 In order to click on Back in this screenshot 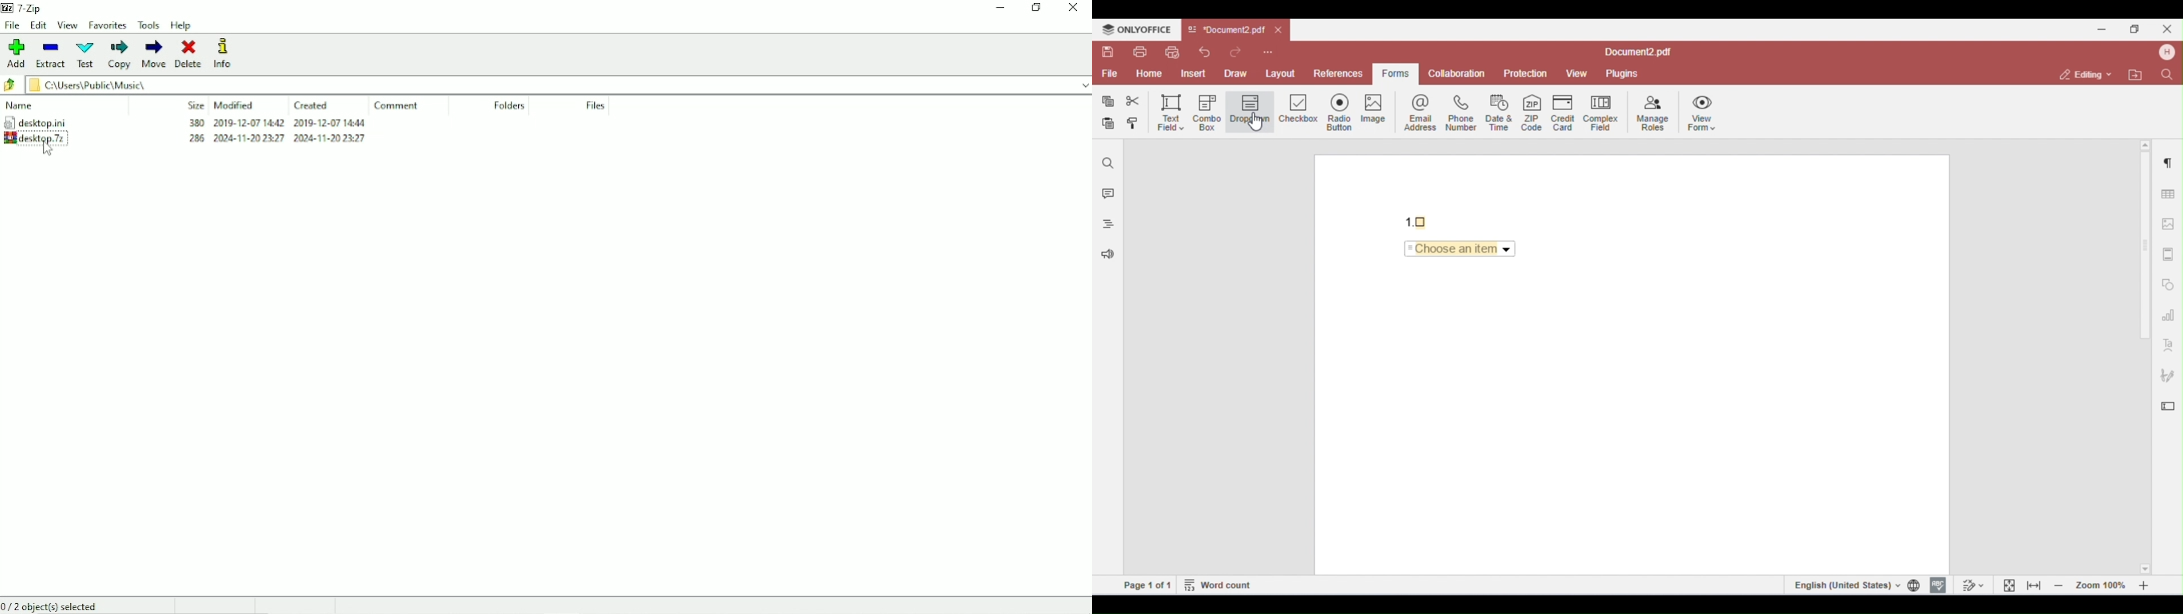, I will do `click(11, 85)`.